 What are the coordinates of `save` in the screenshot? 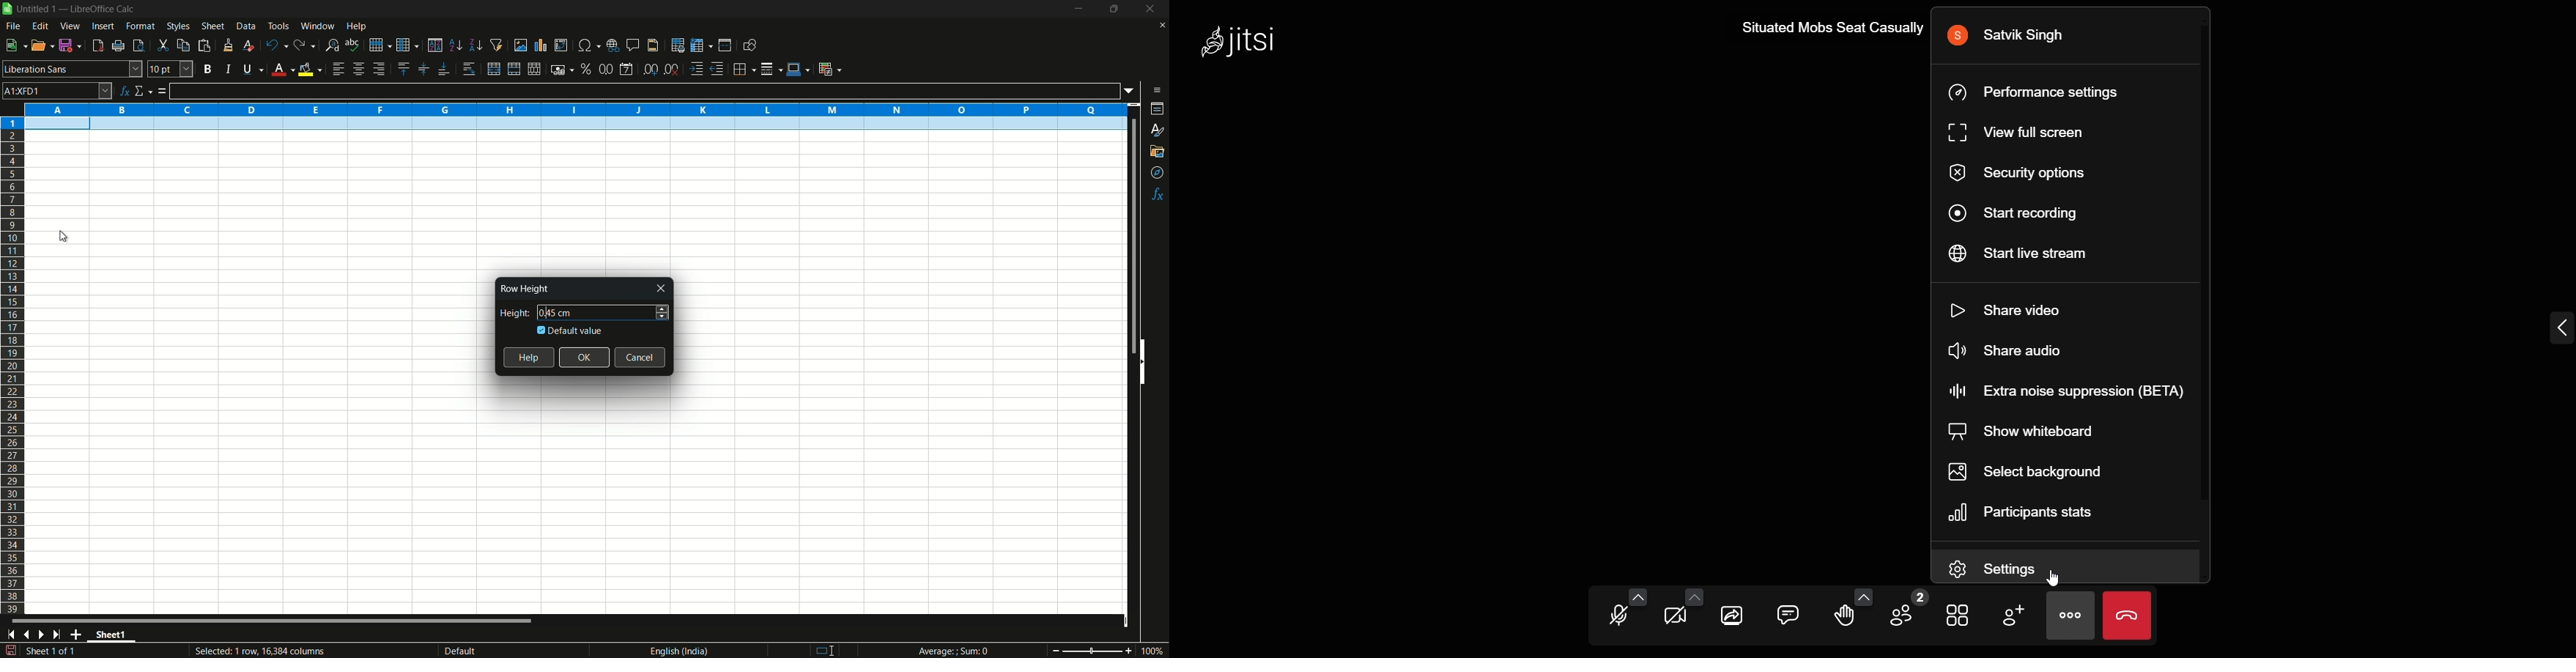 It's located at (10, 651).